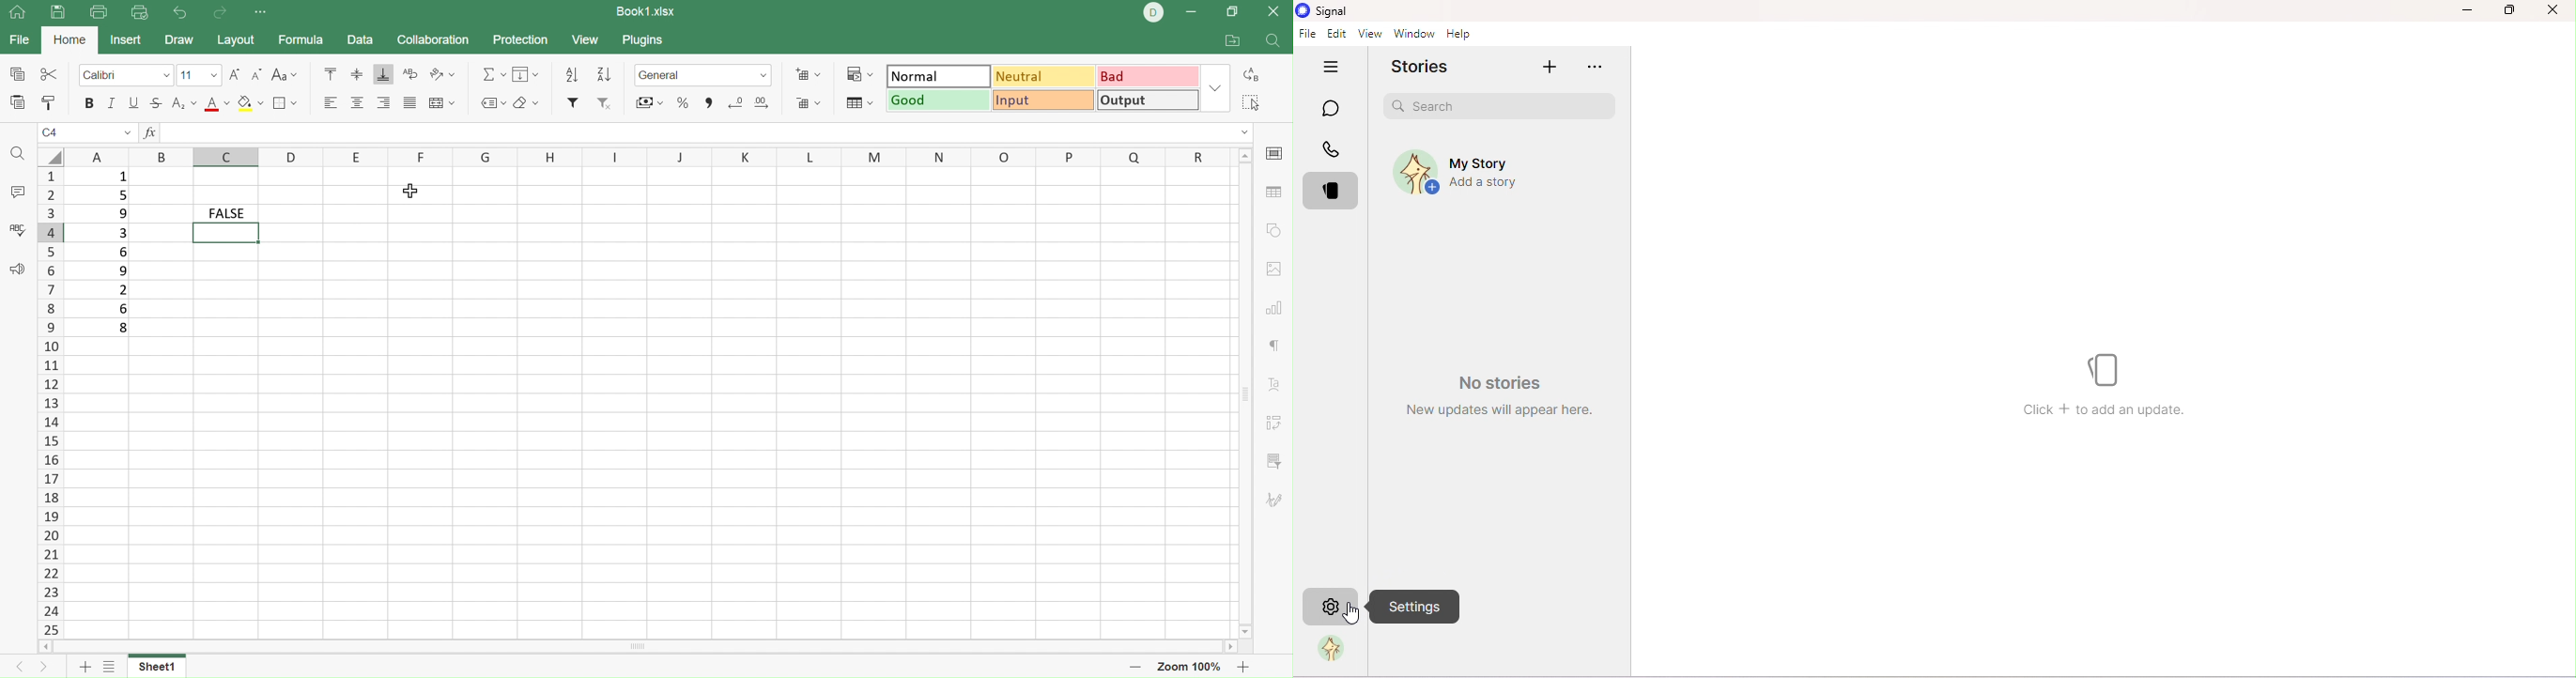 This screenshot has width=2576, height=700. I want to click on Sort ascending, so click(605, 72).